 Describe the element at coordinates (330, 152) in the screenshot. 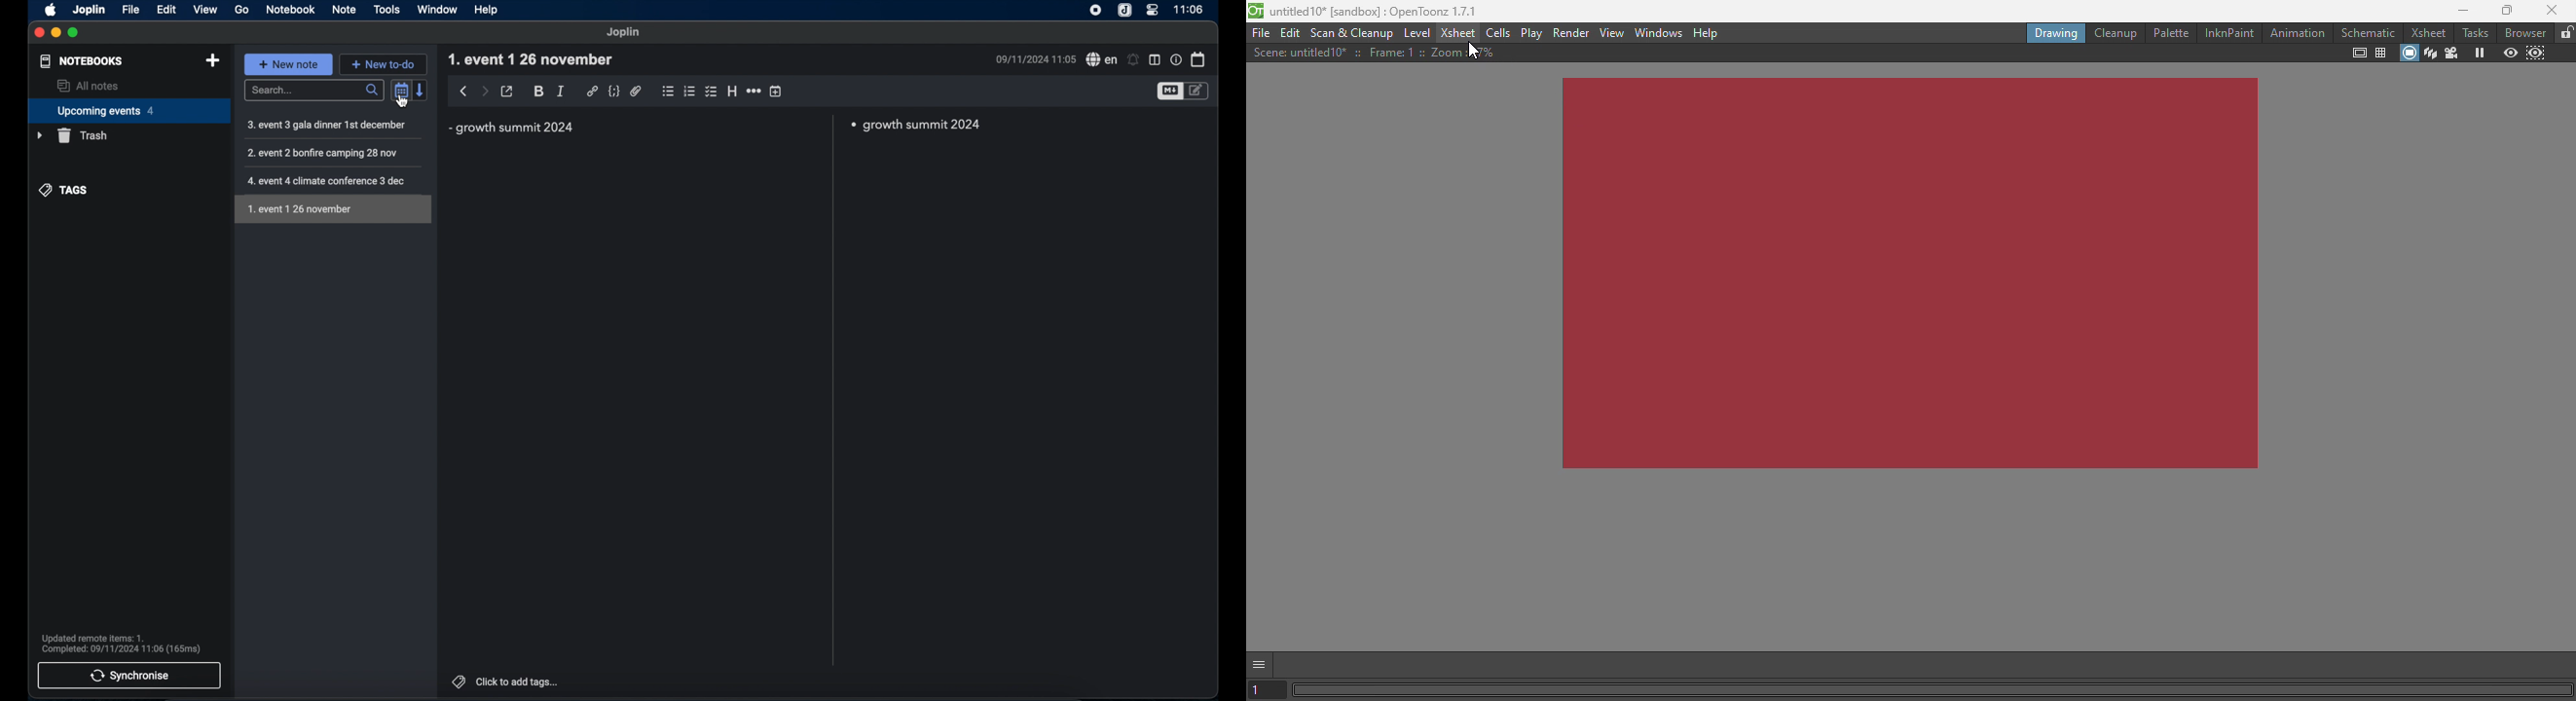

I see `2. event 2 bonfire camping 28 nov` at that location.